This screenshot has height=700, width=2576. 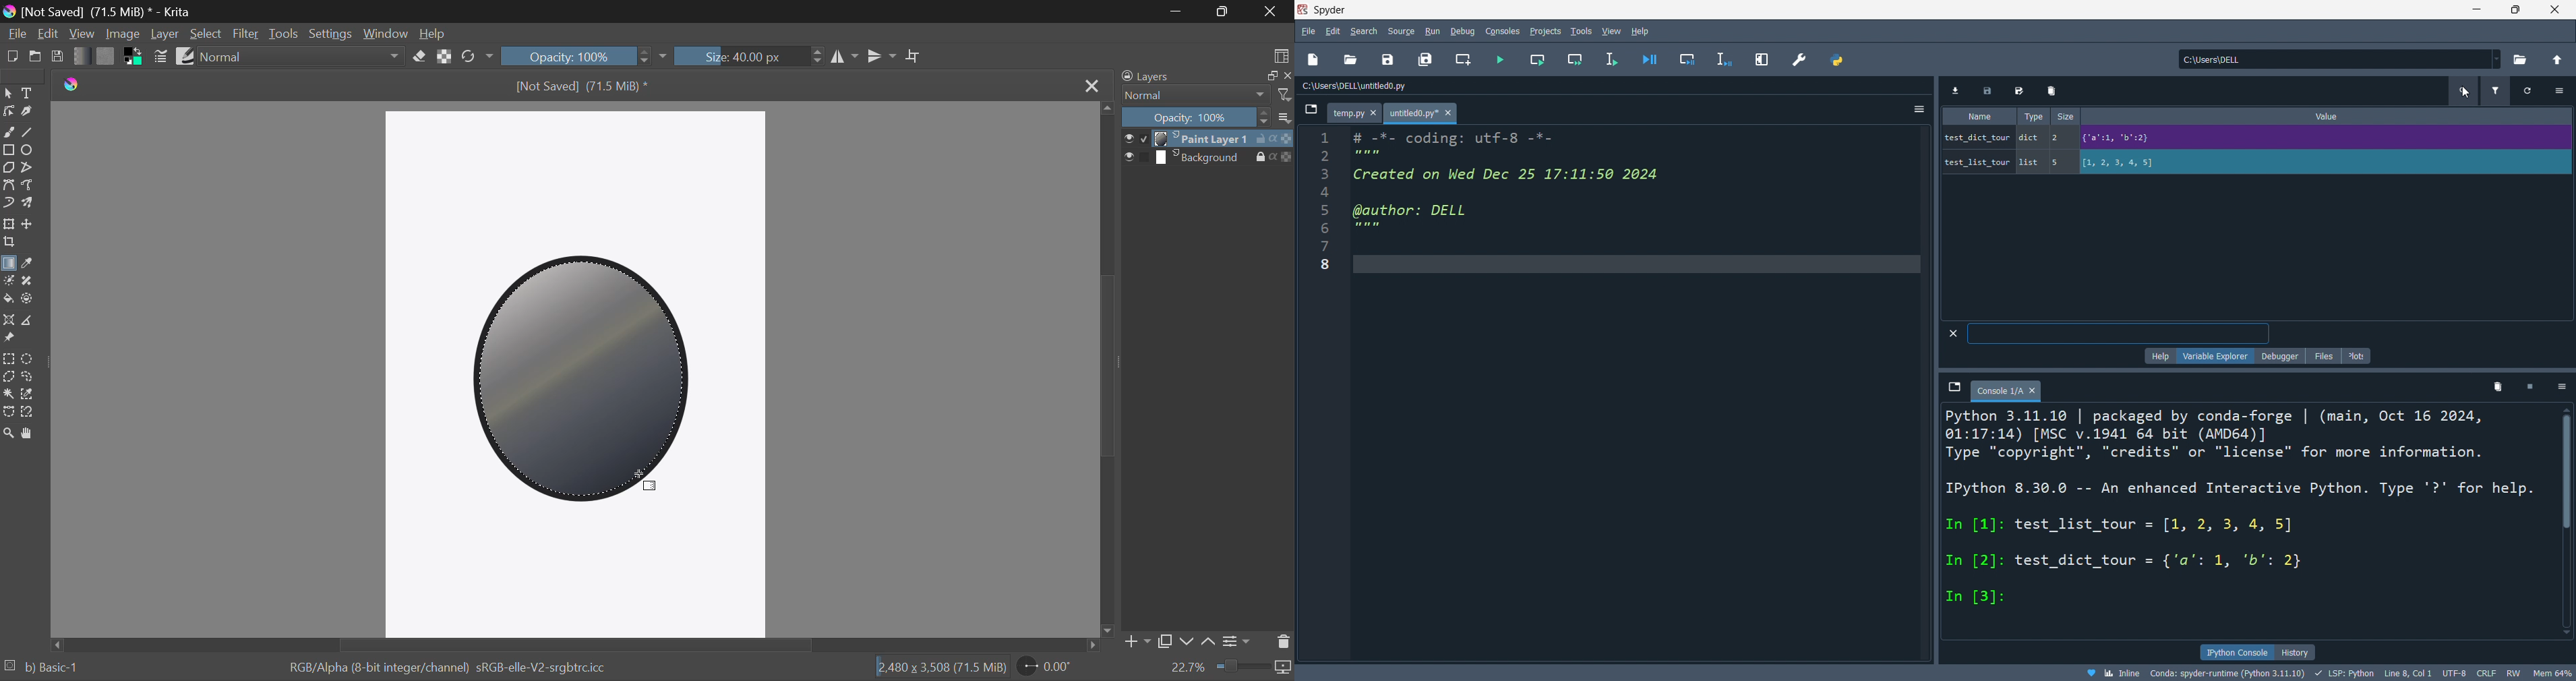 I want to click on maximize, so click(x=2506, y=11).